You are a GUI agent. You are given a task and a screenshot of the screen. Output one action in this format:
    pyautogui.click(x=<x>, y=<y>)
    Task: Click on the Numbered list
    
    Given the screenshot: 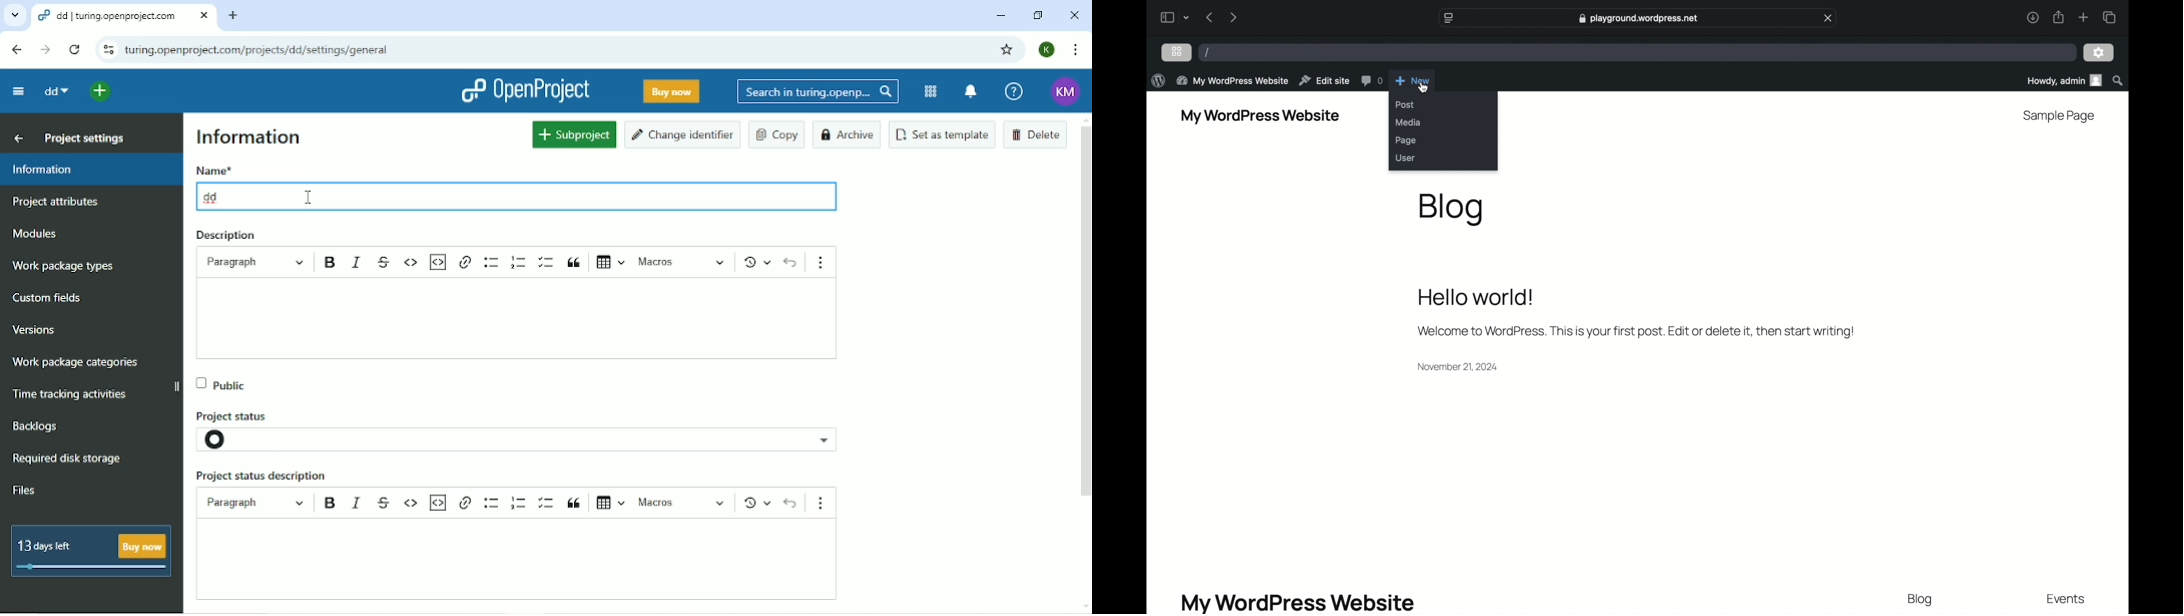 What is the action you would take?
    pyautogui.click(x=518, y=261)
    